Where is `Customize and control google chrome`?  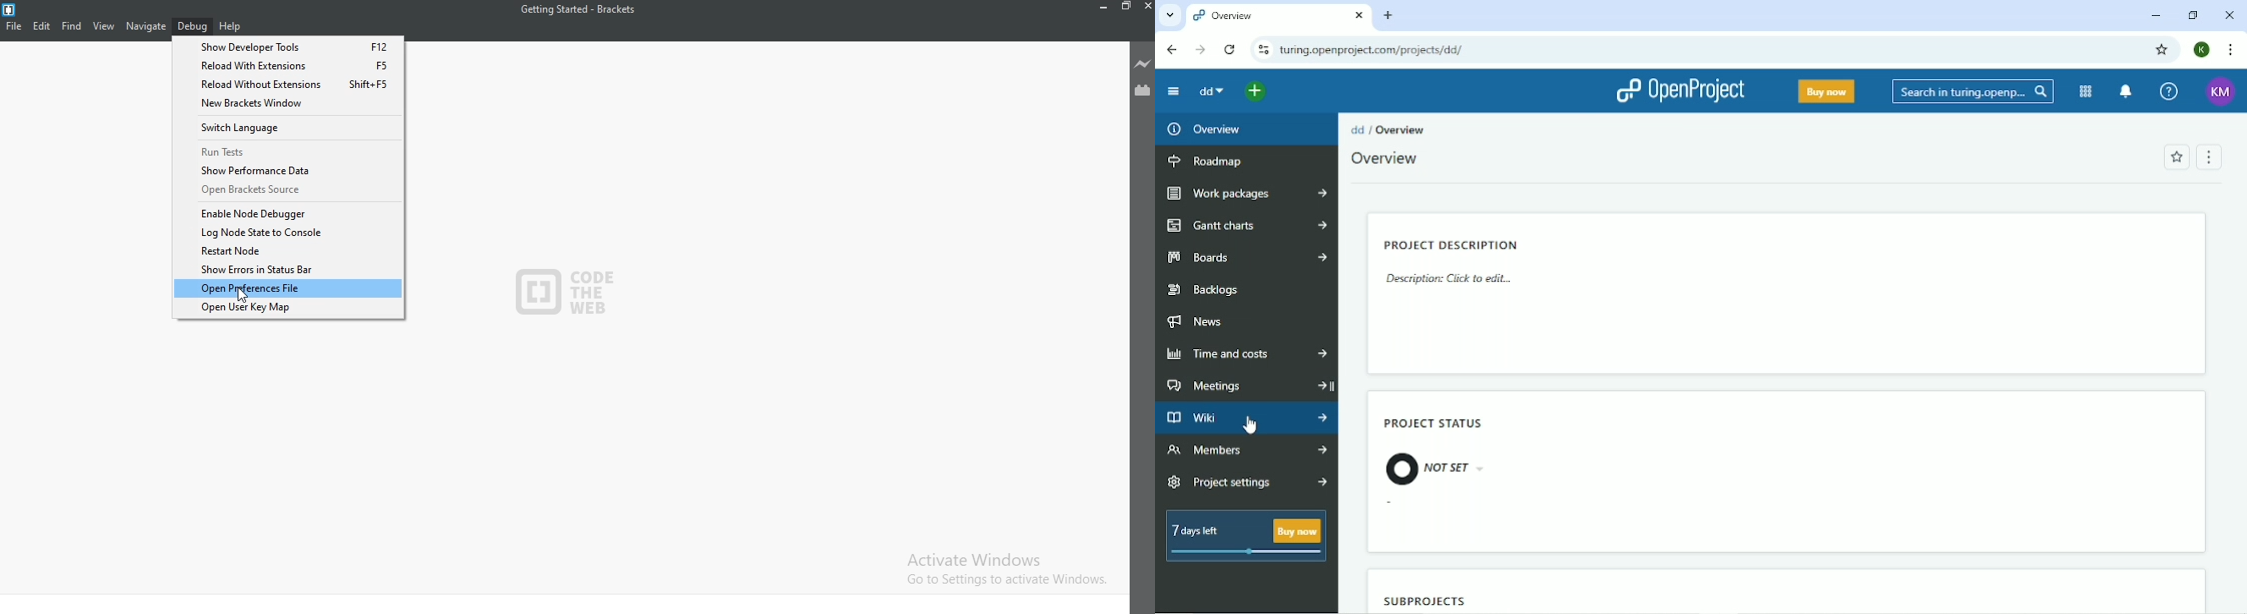
Customize and control google chrome is located at coordinates (2229, 50).